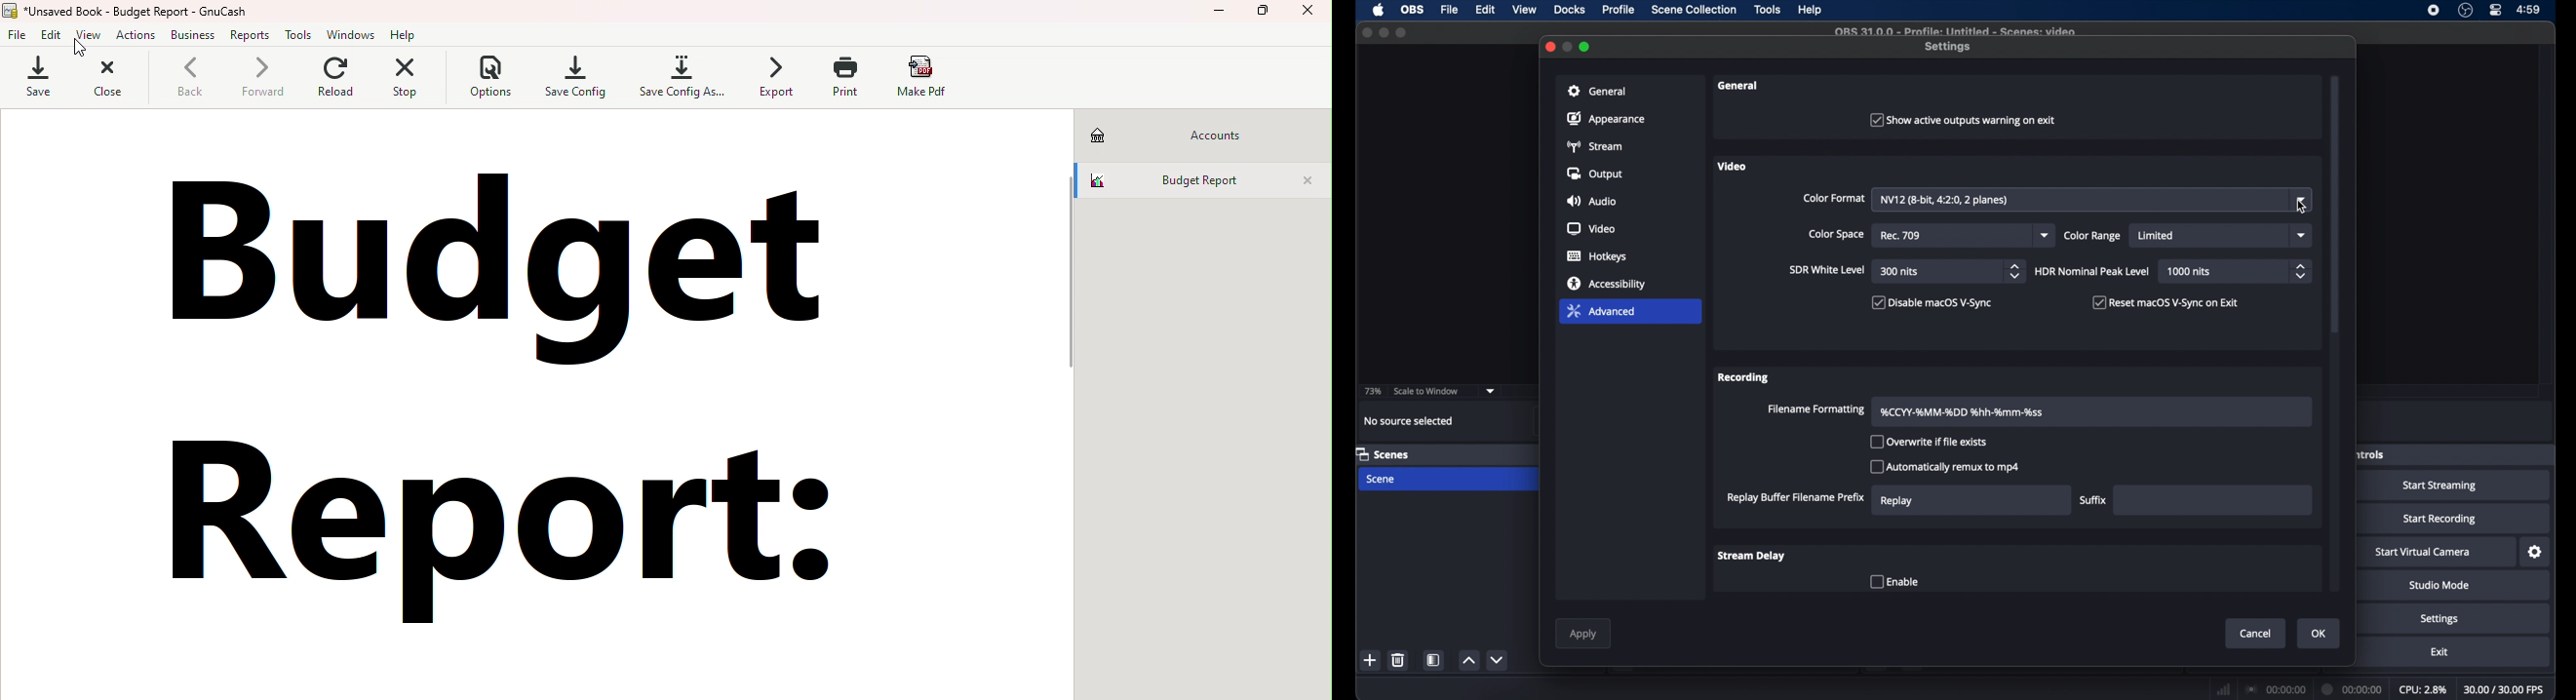 The image size is (2576, 700). I want to click on view, so click(1525, 10).